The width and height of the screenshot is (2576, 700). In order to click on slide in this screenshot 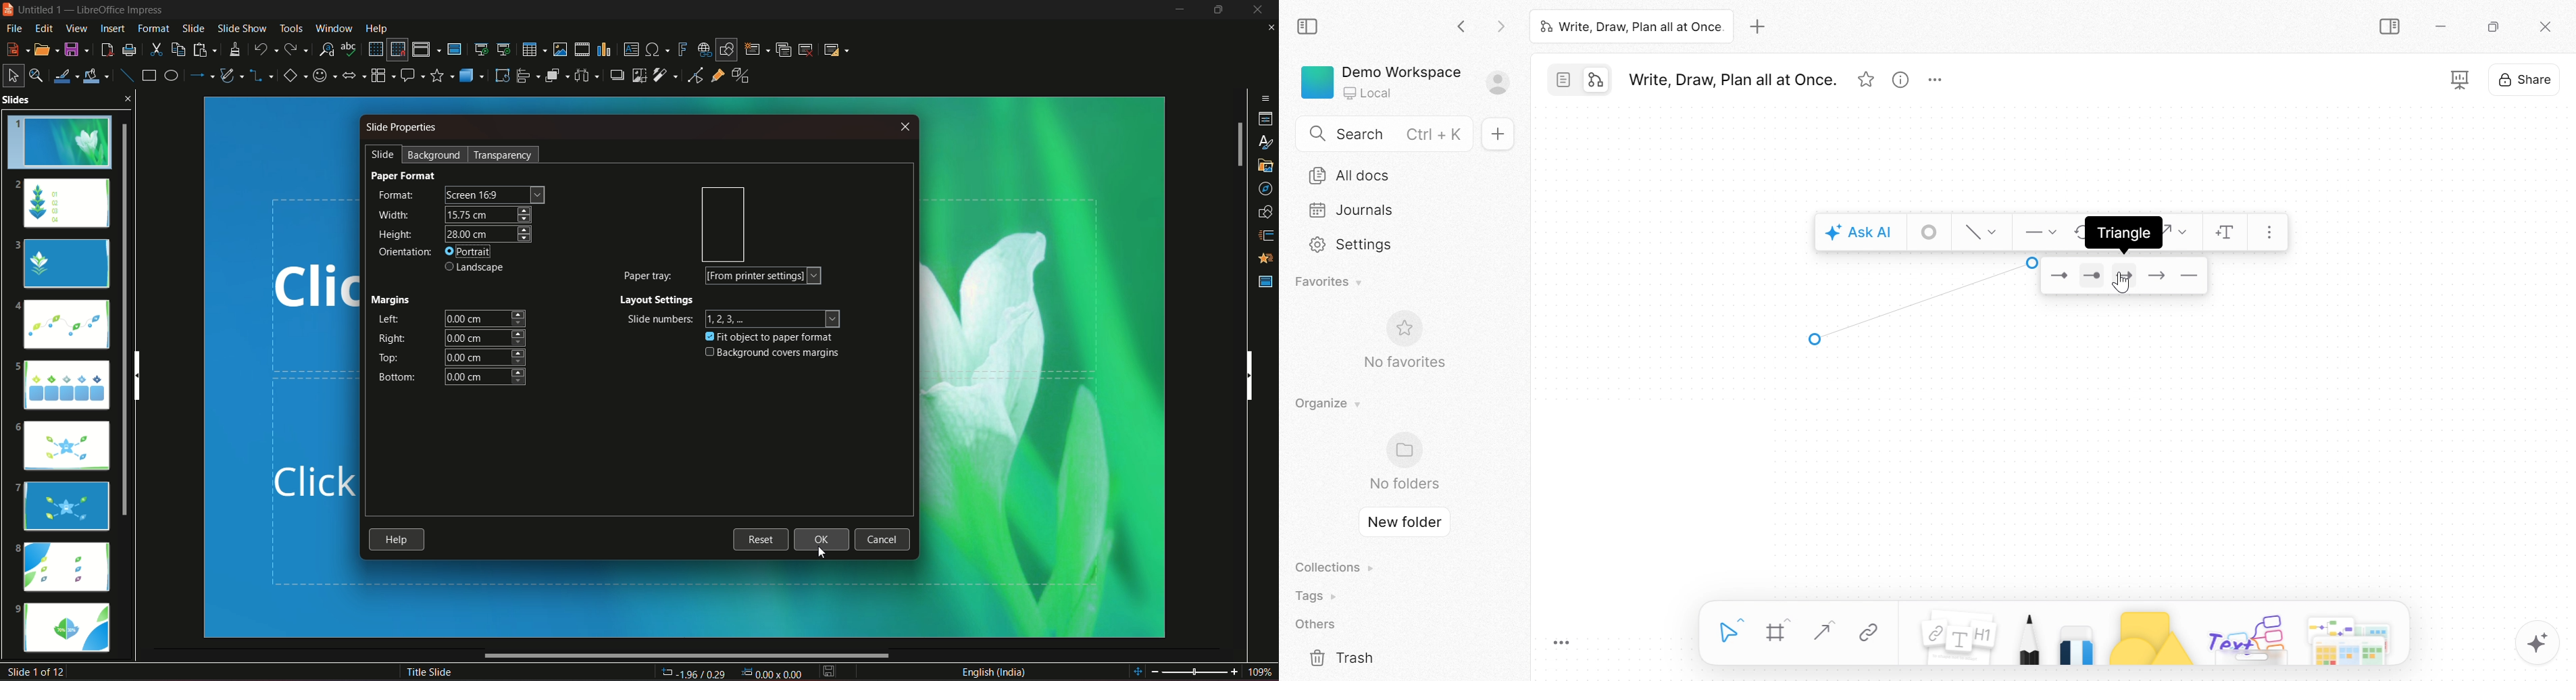, I will do `click(379, 155)`.